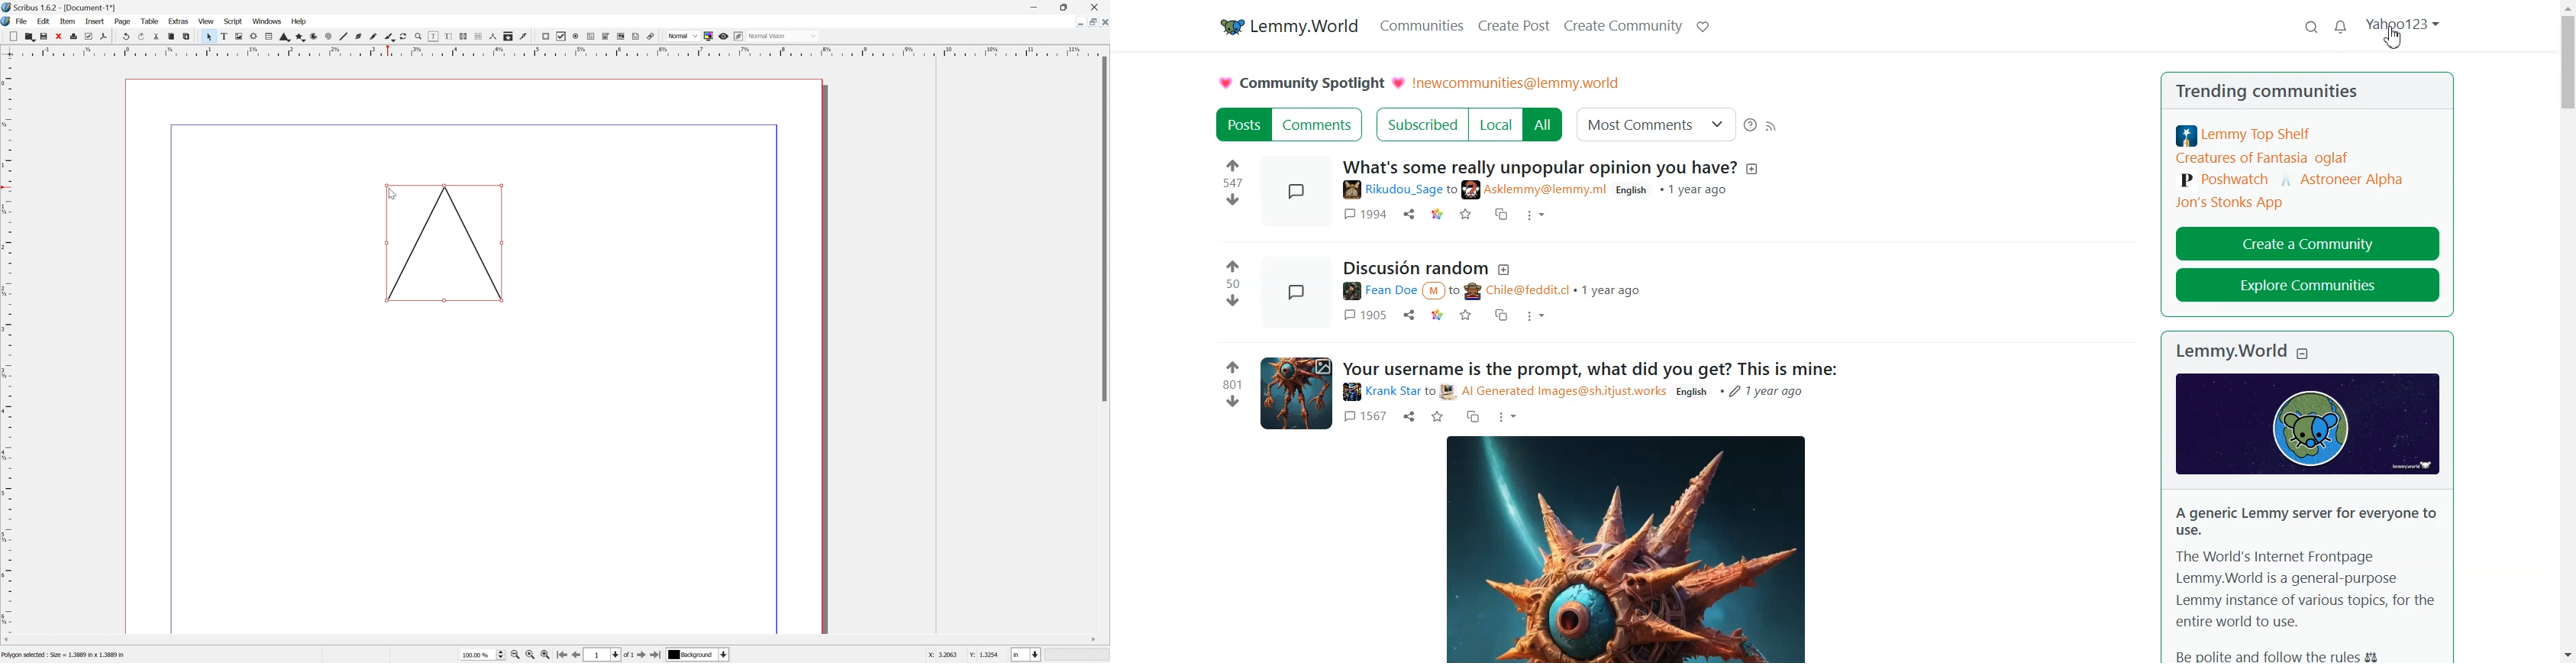  Describe the element at coordinates (1465, 315) in the screenshot. I see `save` at that location.